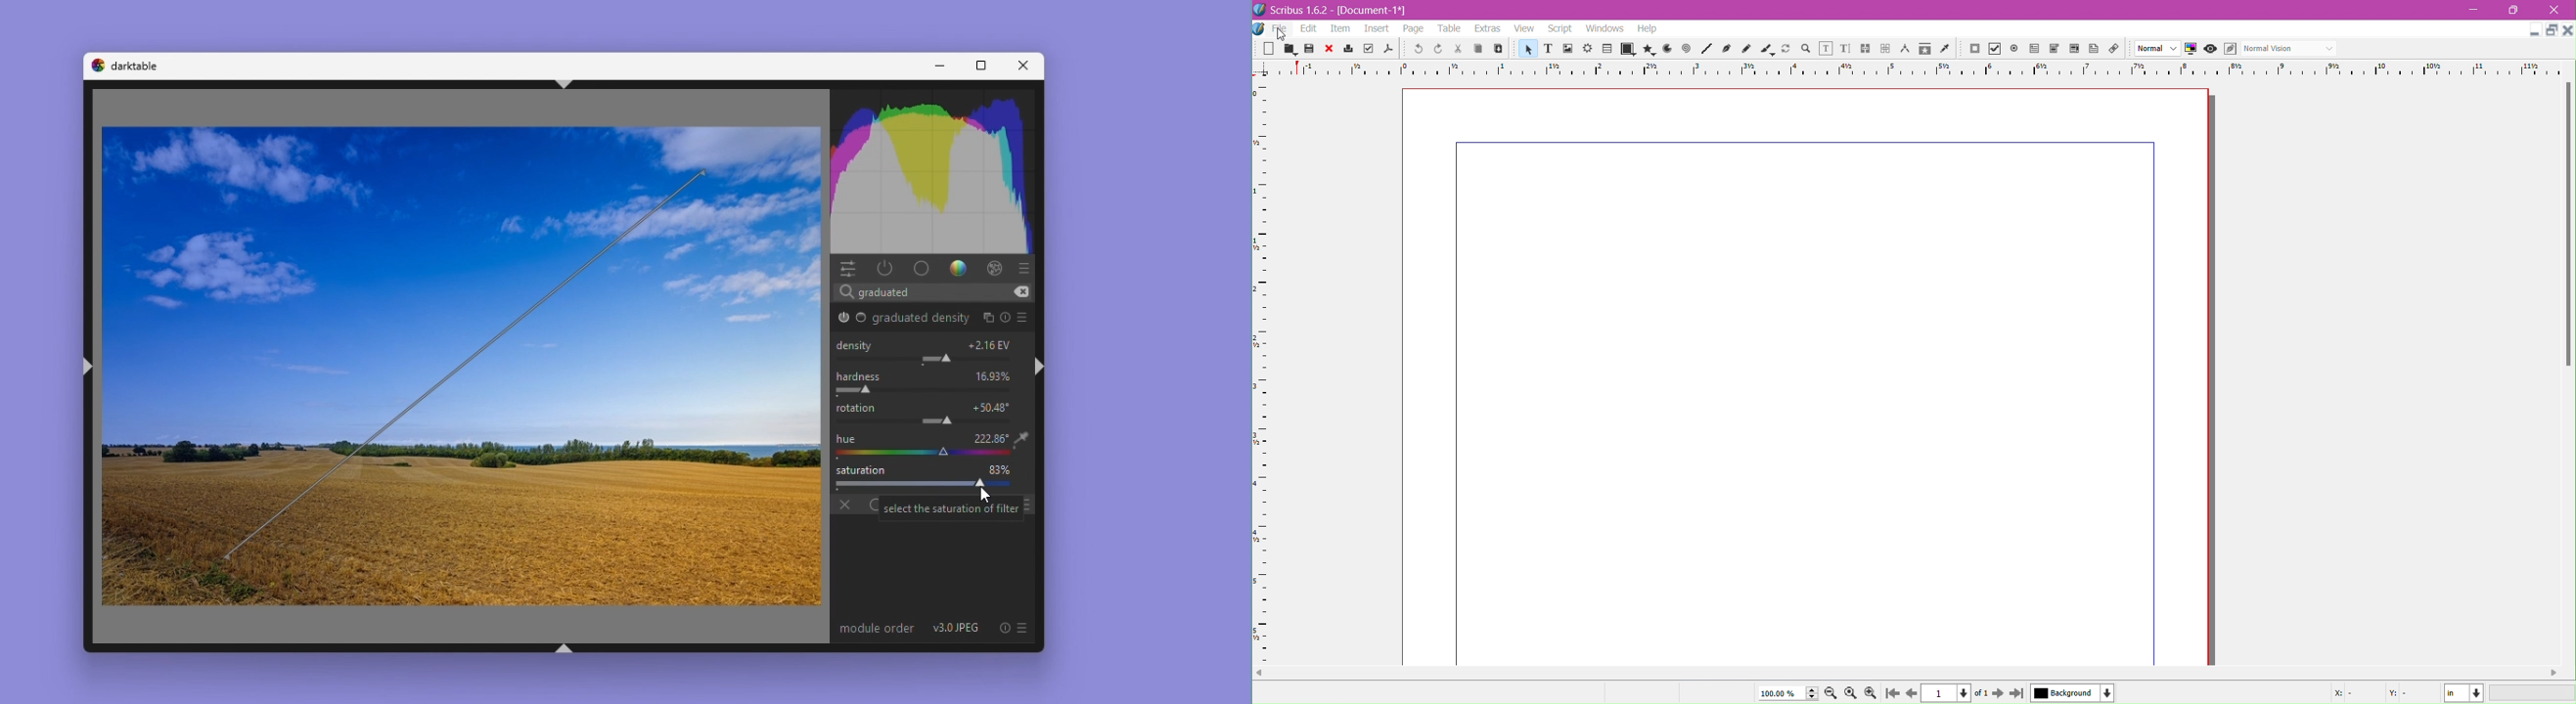 The height and width of the screenshot is (728, 2576). What do you see at coordinates (1905, 50) in the screenshot?
I see `measurements` at bounding box center [1905, 50].